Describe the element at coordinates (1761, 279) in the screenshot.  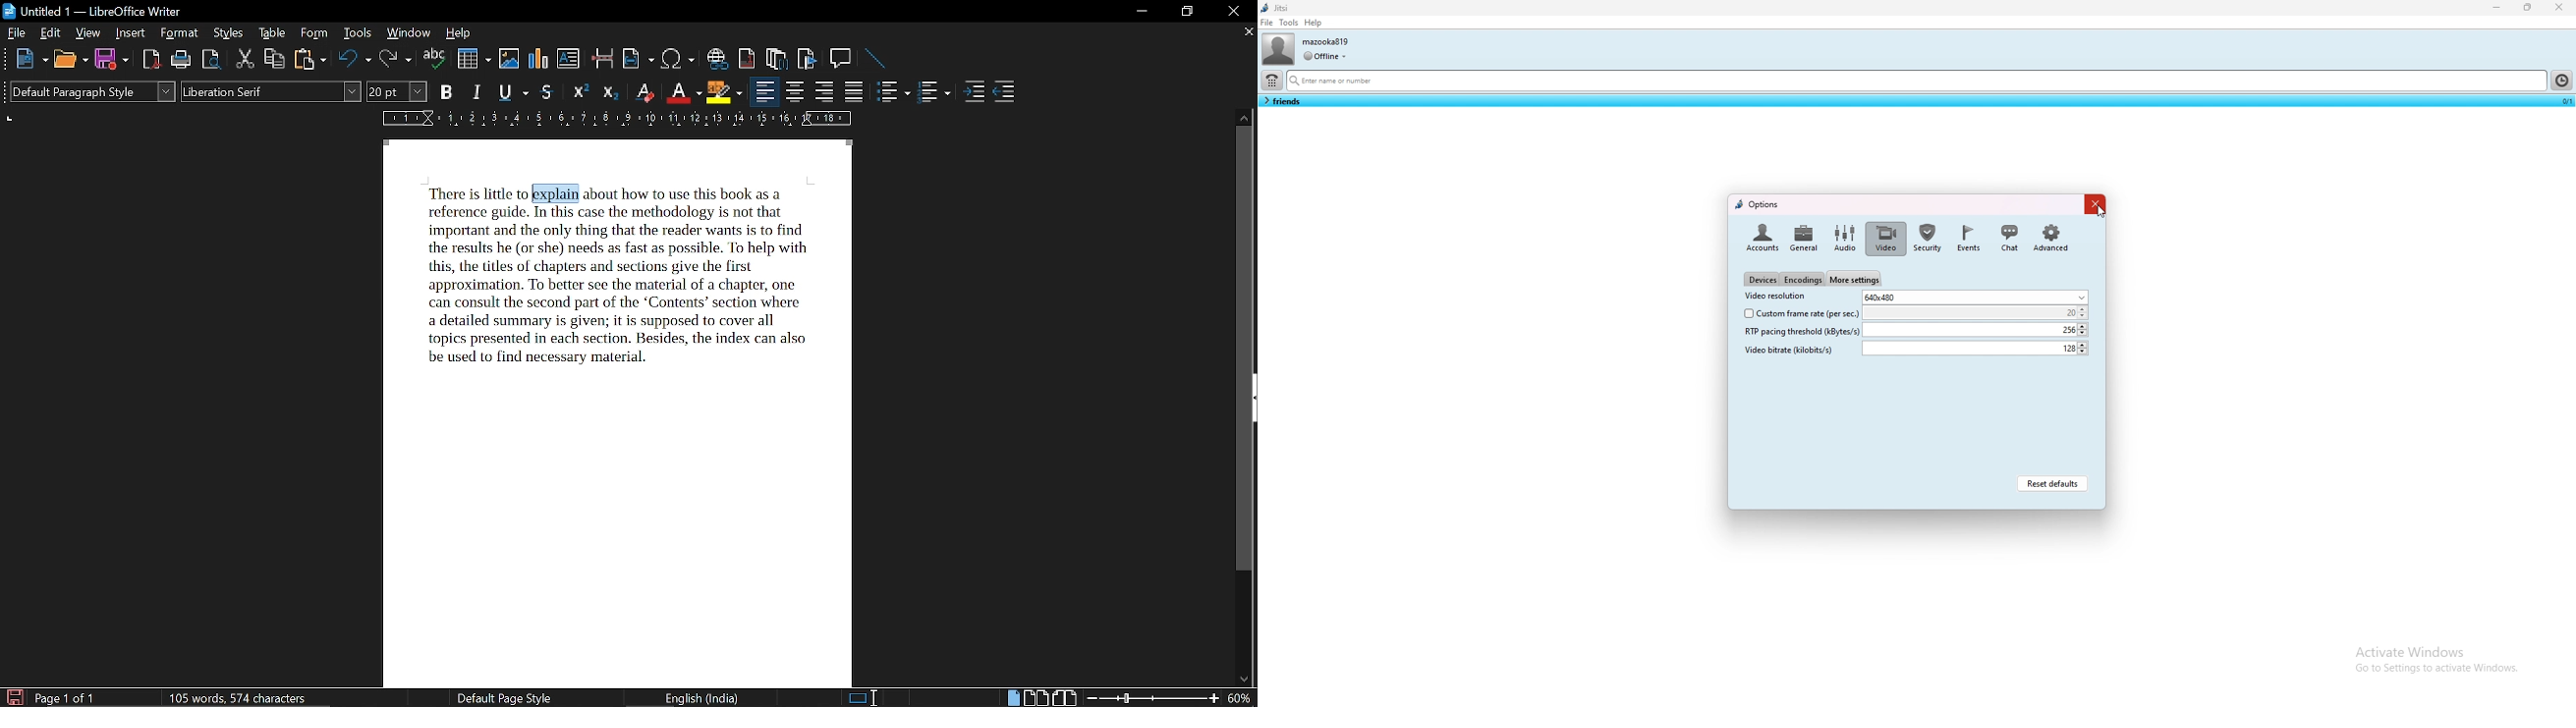
I see `Devices` at that location.